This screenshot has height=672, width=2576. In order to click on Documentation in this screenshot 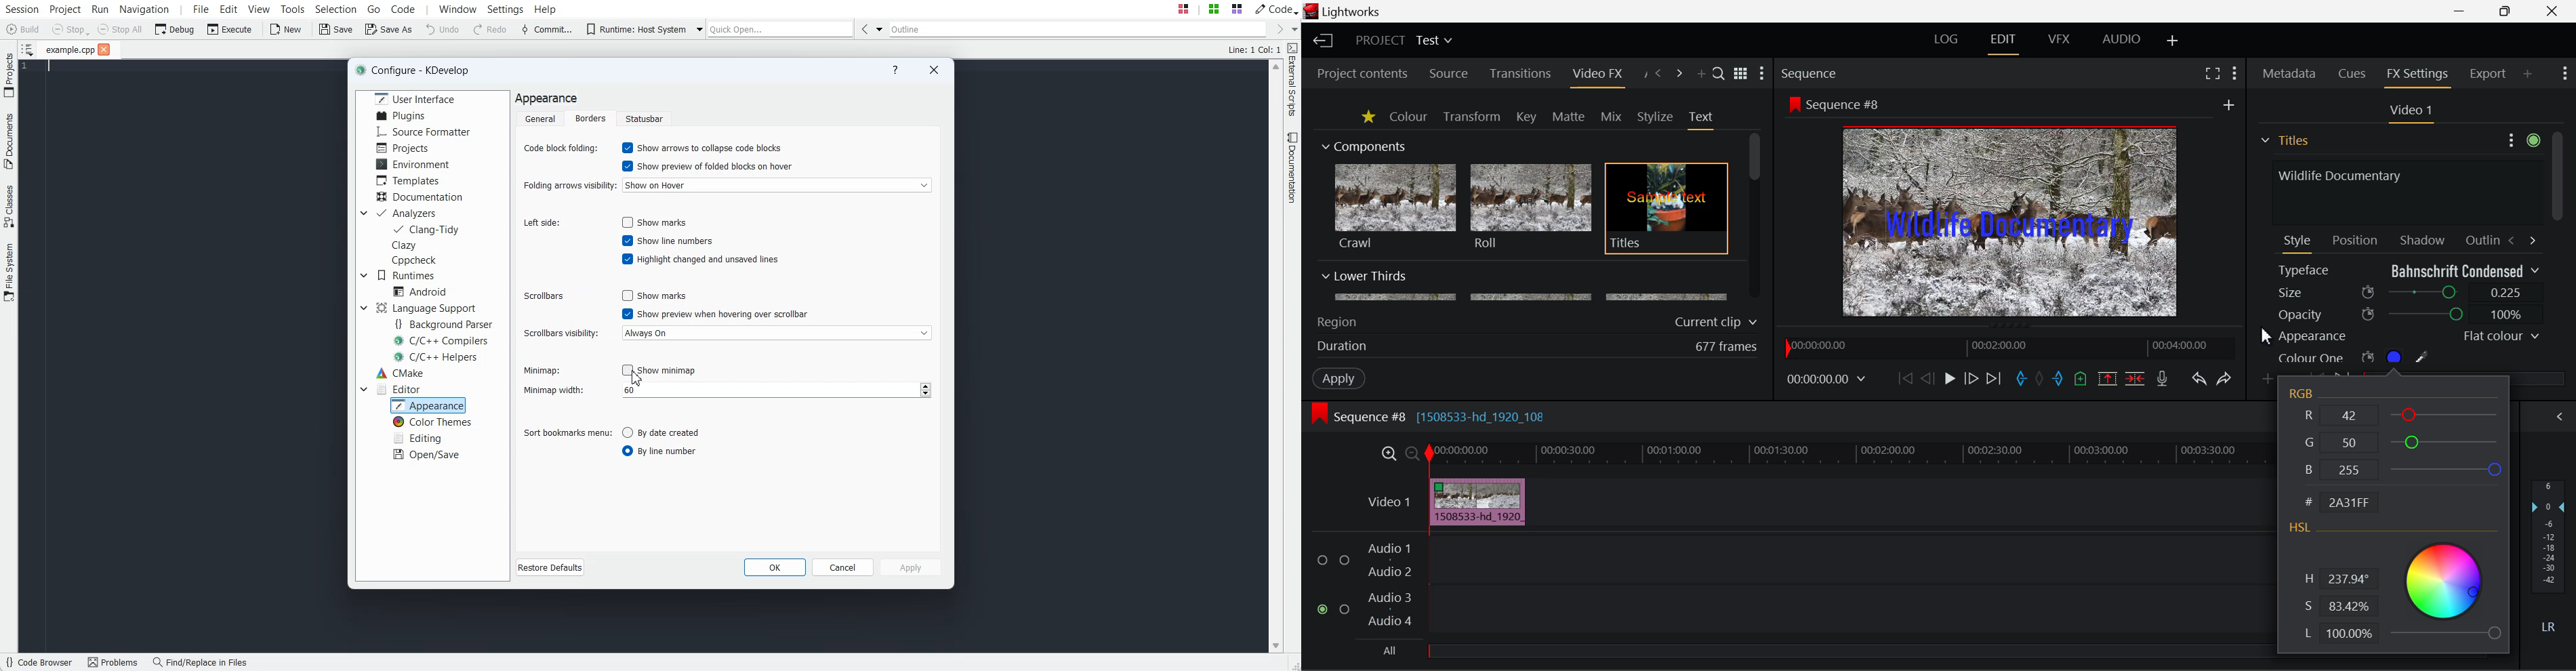, I will do `click(419, 196)`.